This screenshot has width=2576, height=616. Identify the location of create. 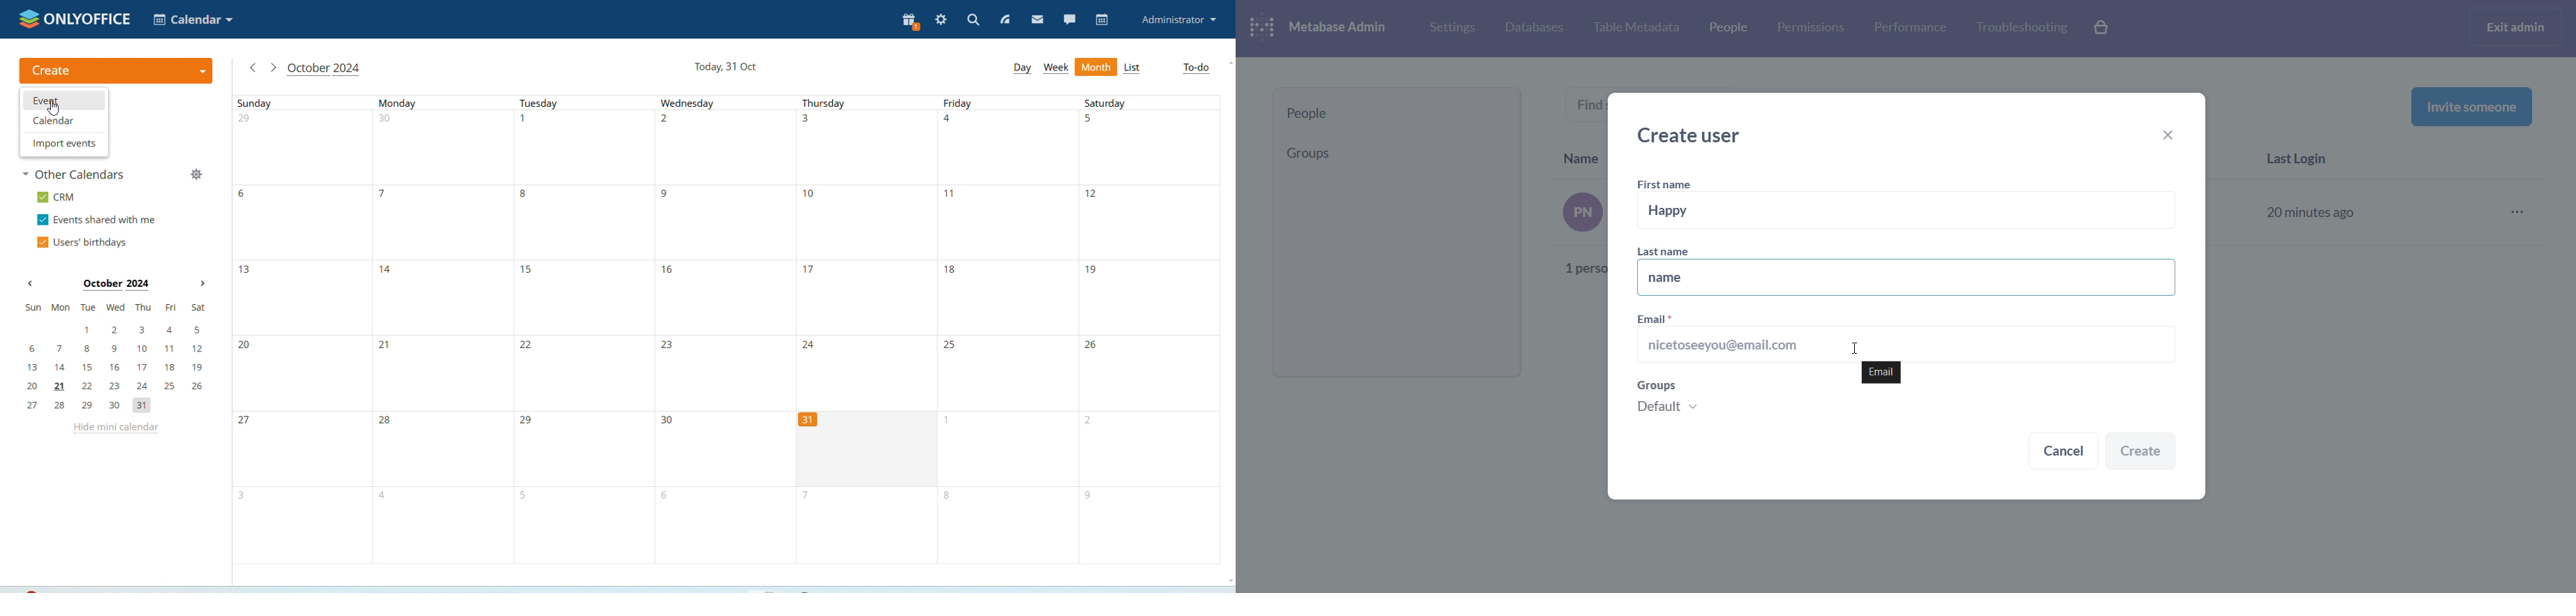
(116, 71).